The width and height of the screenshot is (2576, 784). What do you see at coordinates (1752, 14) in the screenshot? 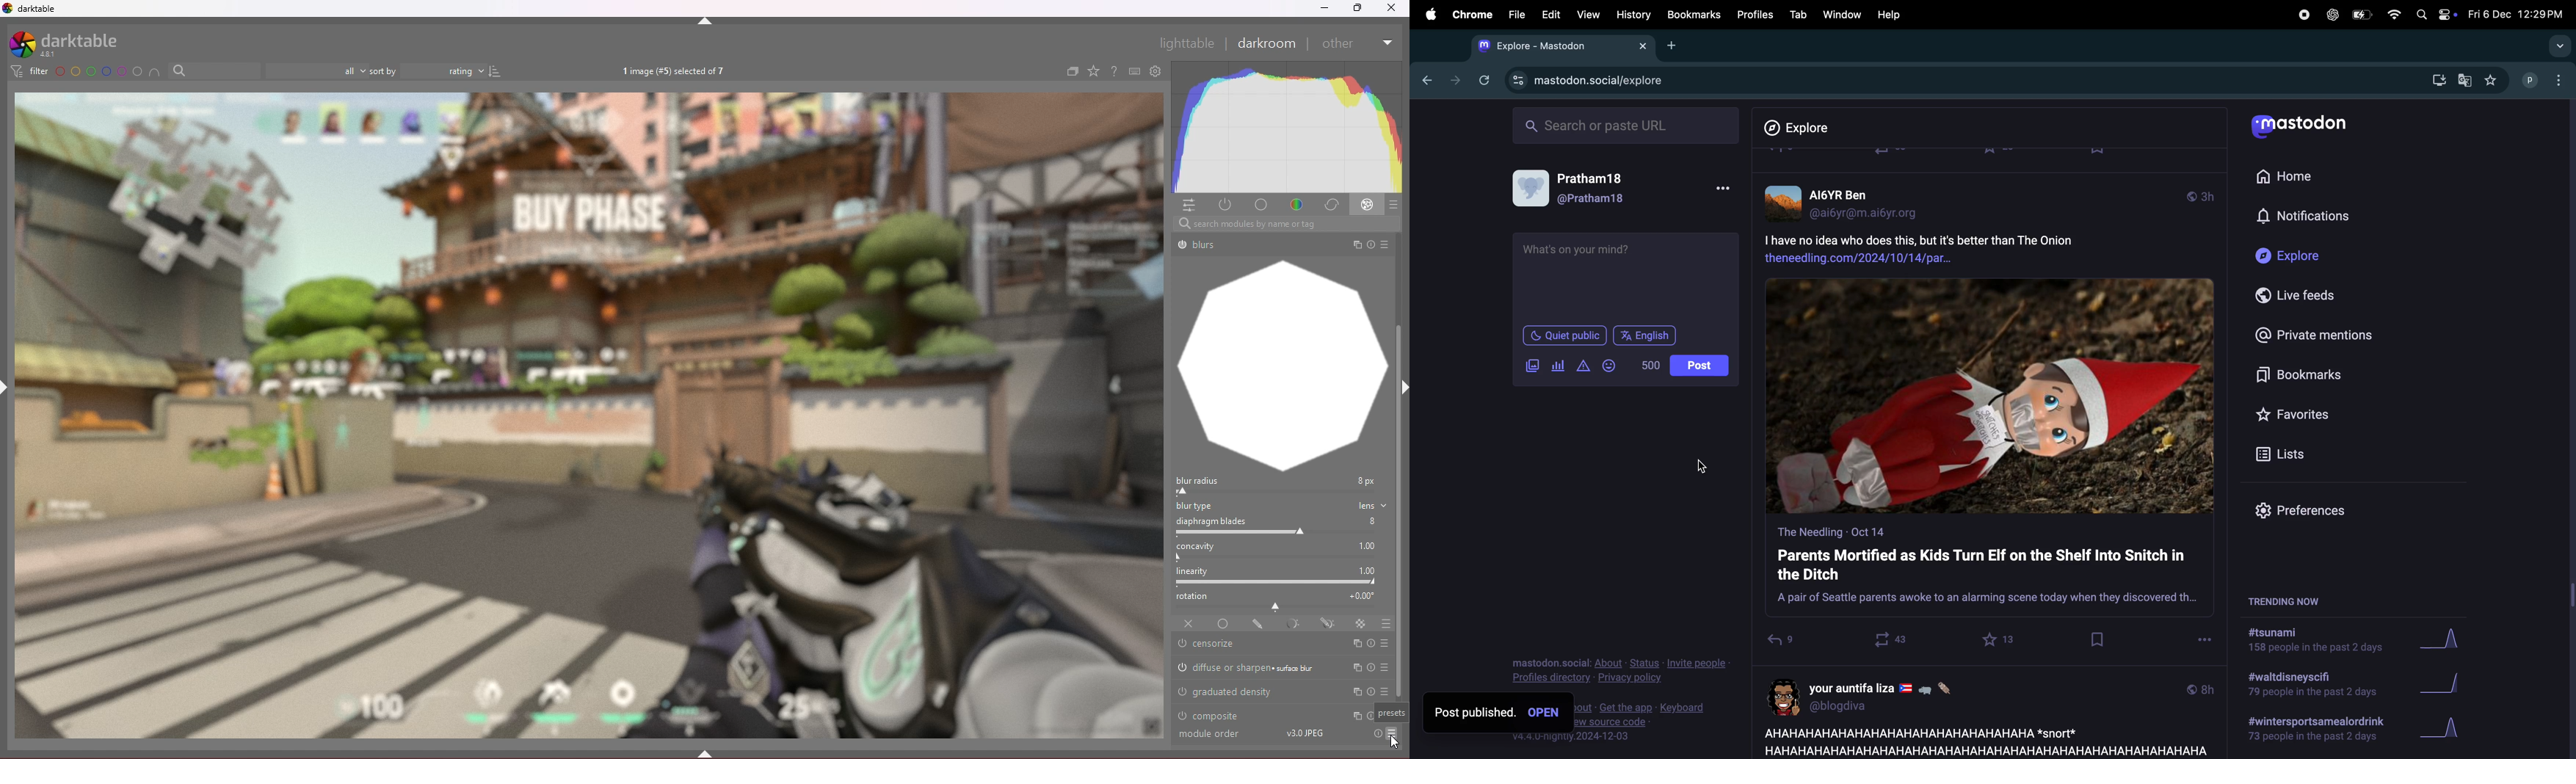
I see `profiles` at bounding box center [1752, 14].